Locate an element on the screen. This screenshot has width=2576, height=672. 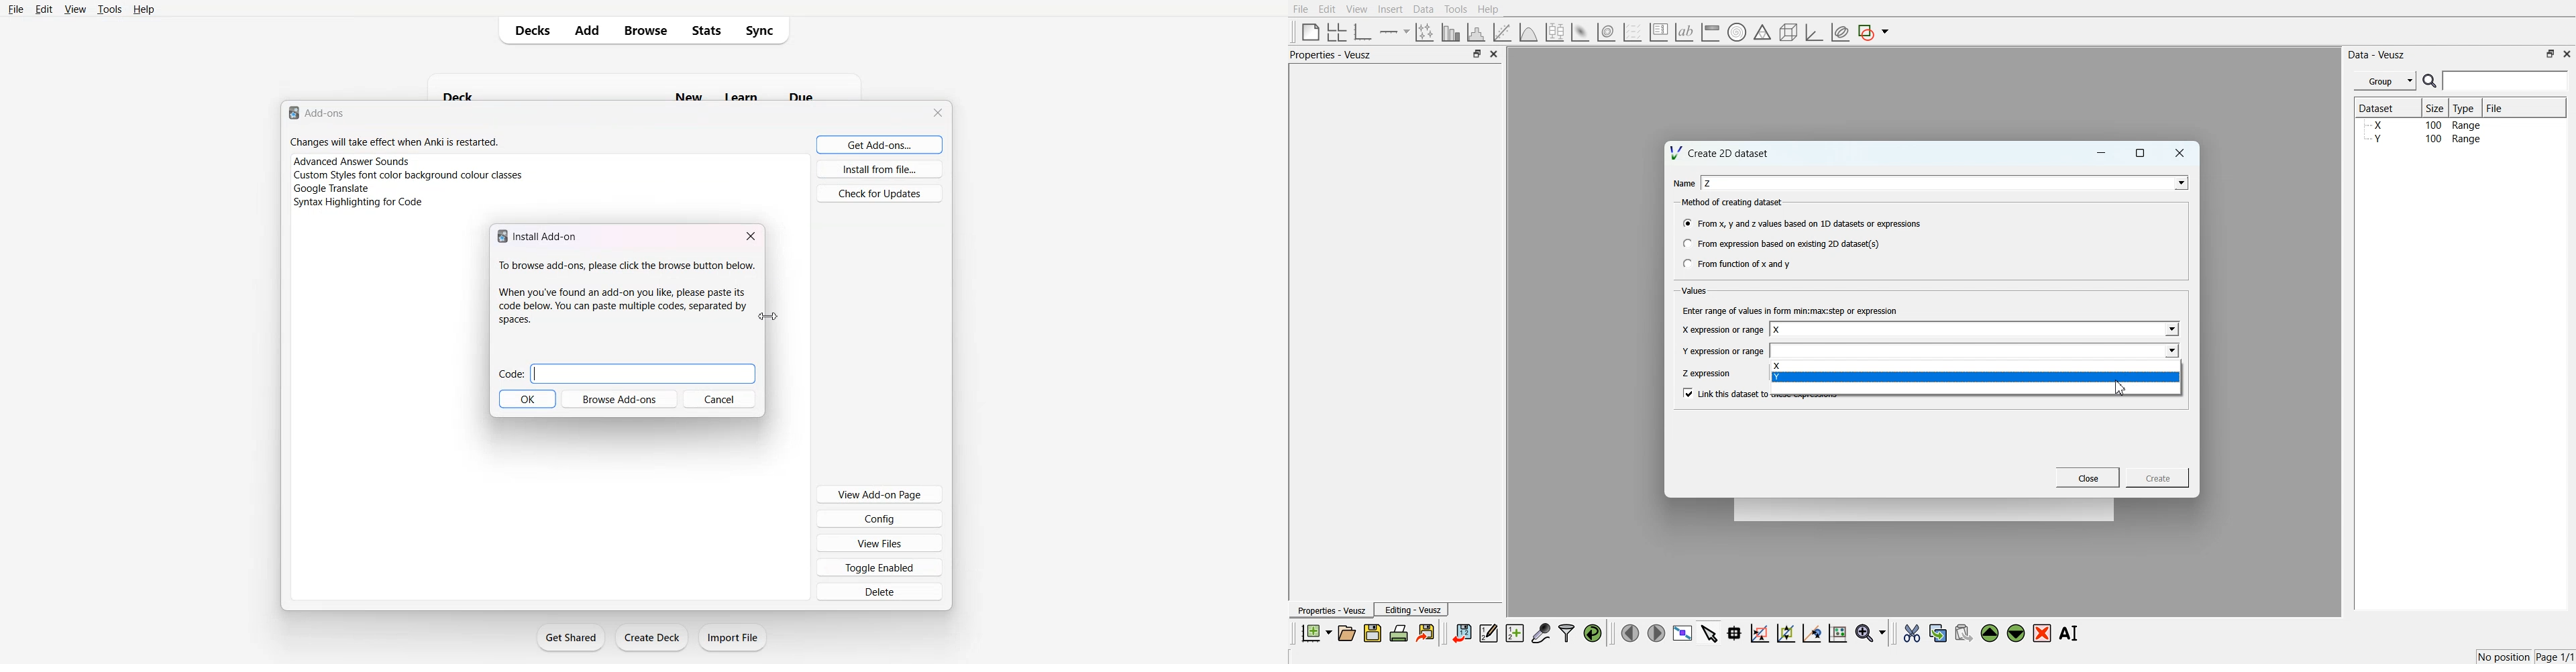
Paste widget from the clipboard is located at coordinates (1964, 632).